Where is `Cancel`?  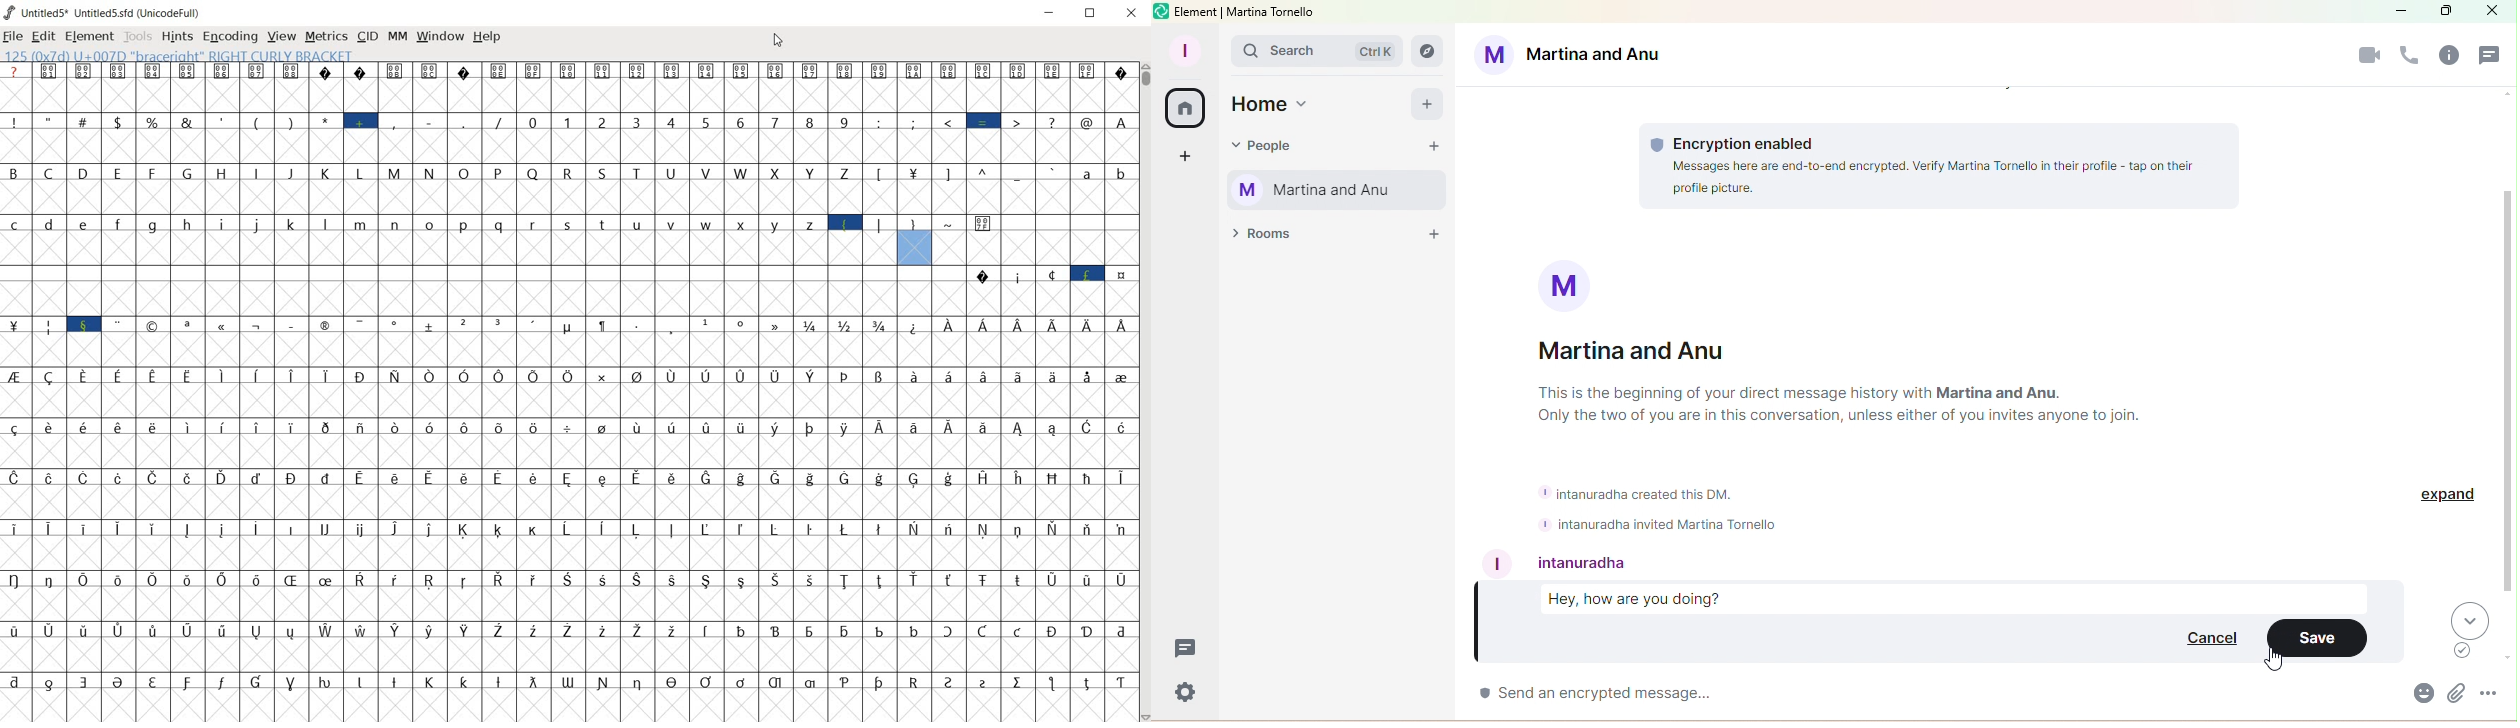 Cancel is located at coordinates (2207, 641).